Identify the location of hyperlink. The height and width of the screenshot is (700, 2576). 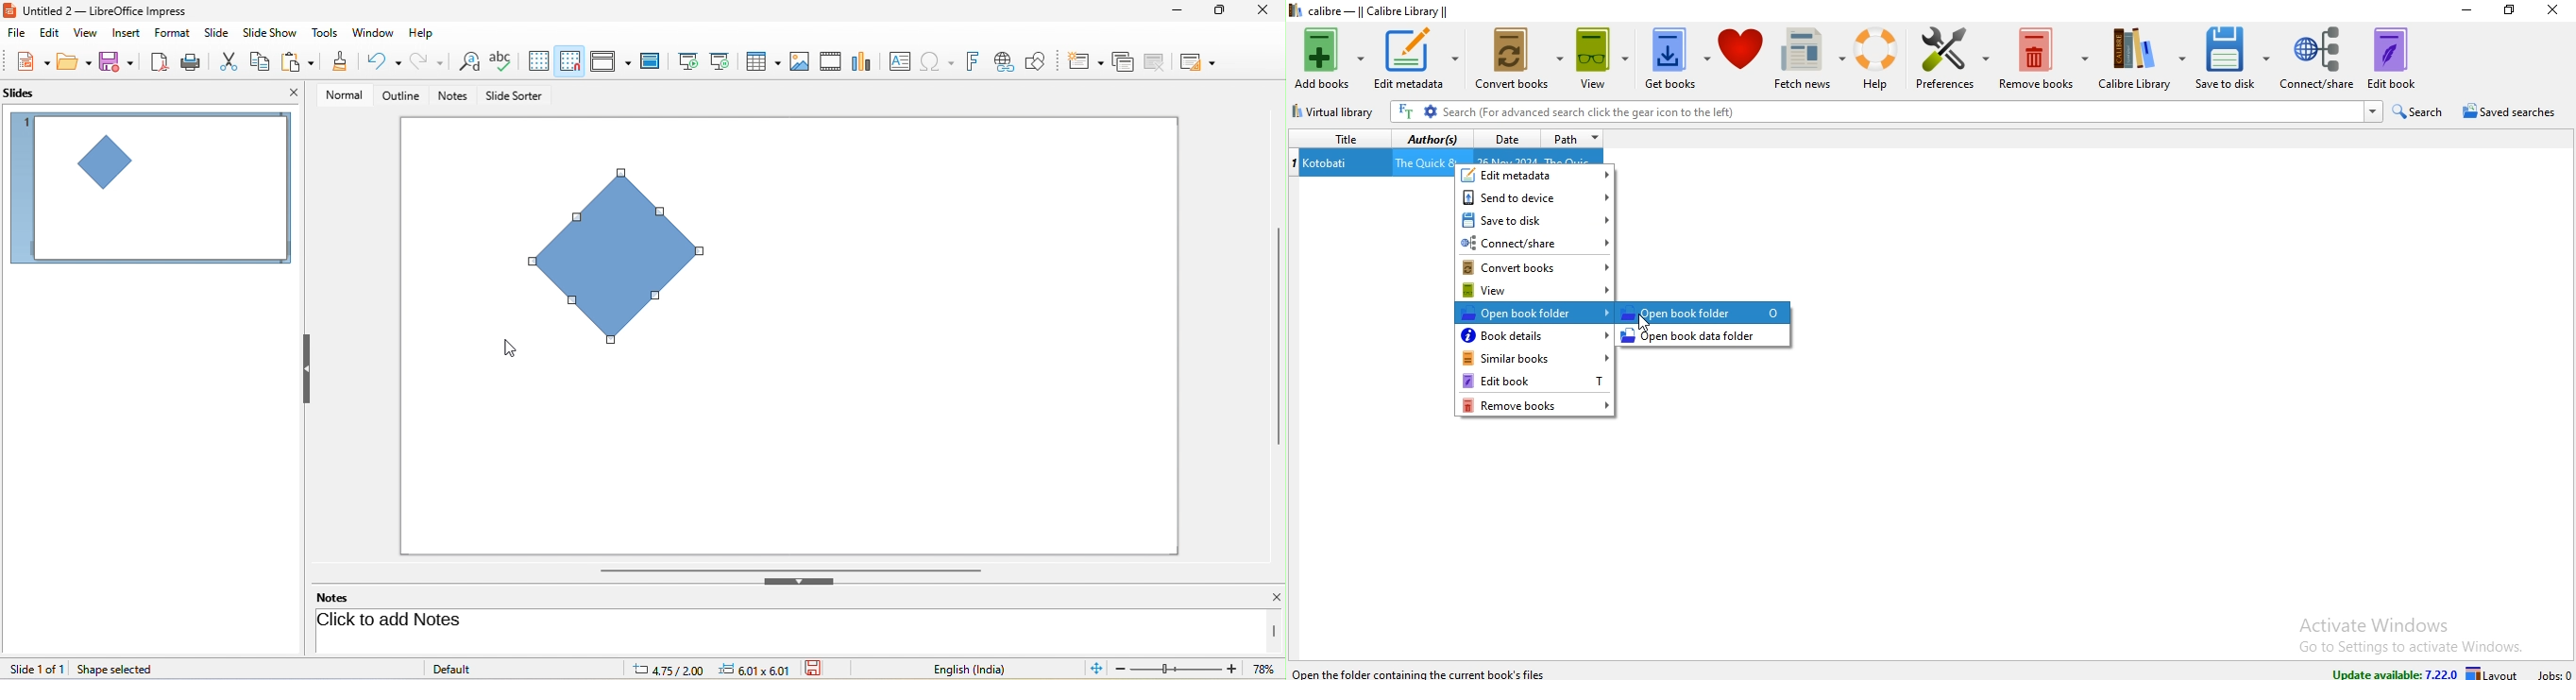
(1008, 62).